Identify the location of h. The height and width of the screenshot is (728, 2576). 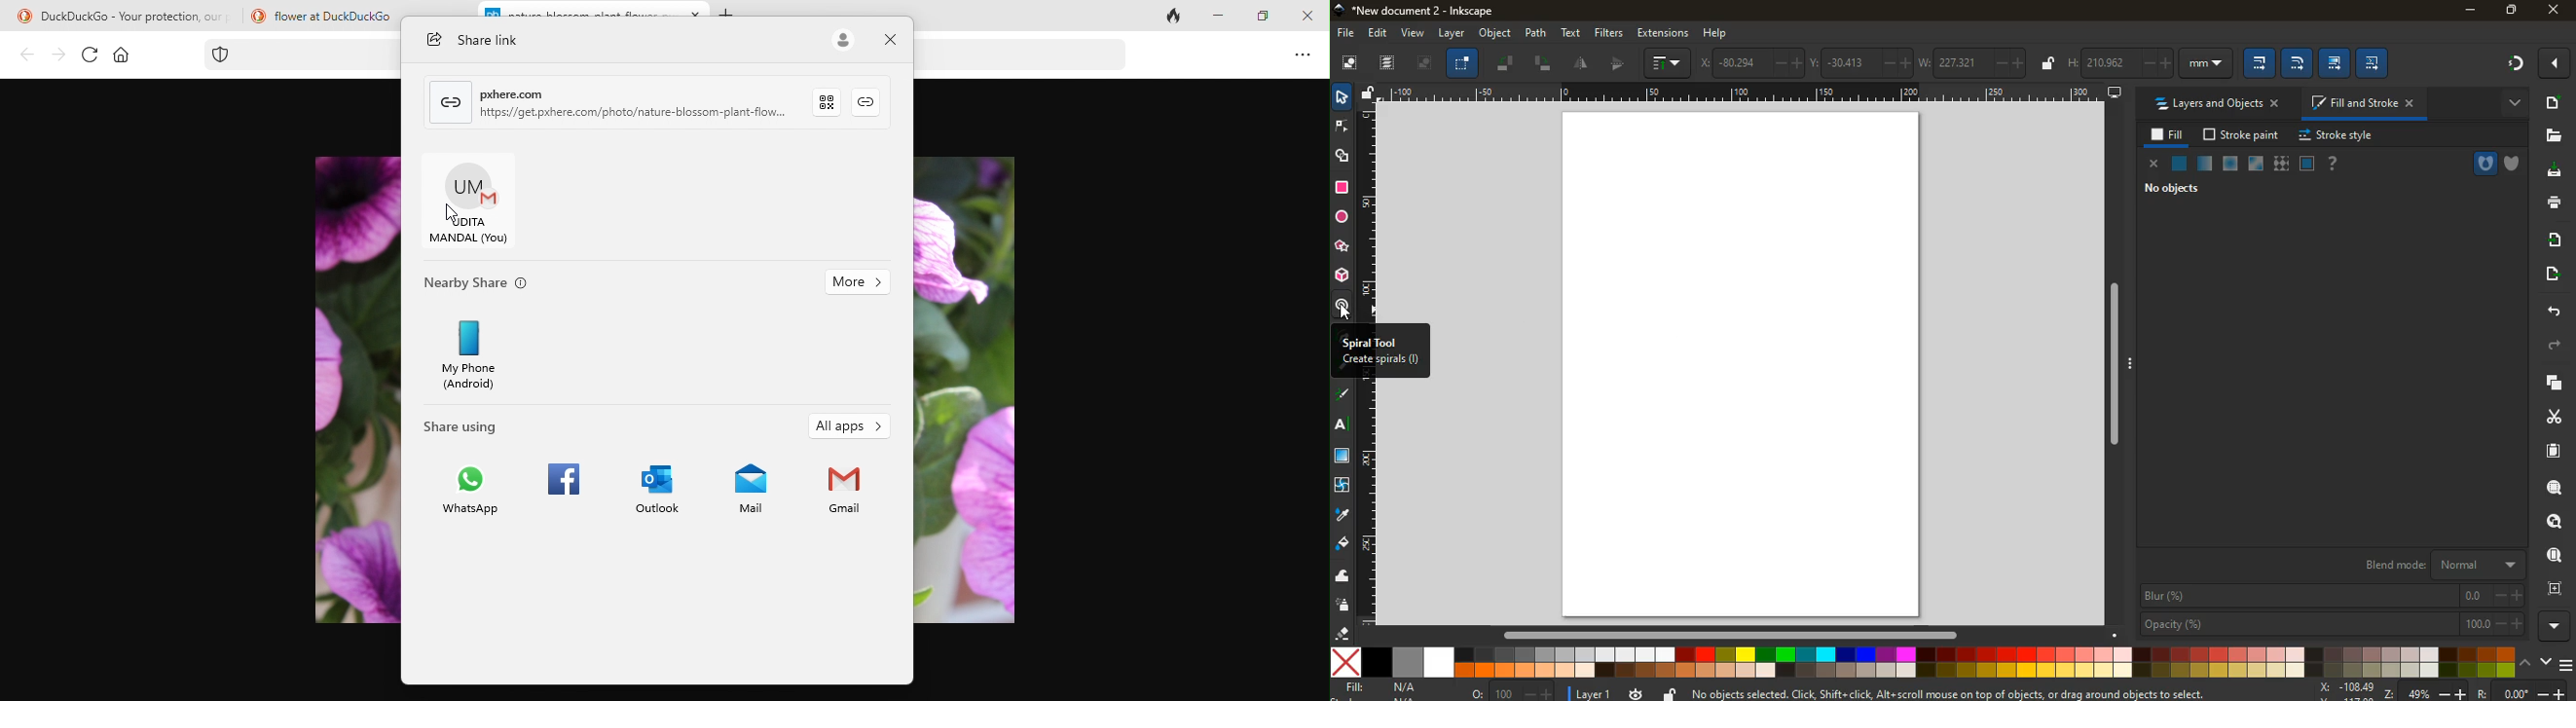
(2150, 61).